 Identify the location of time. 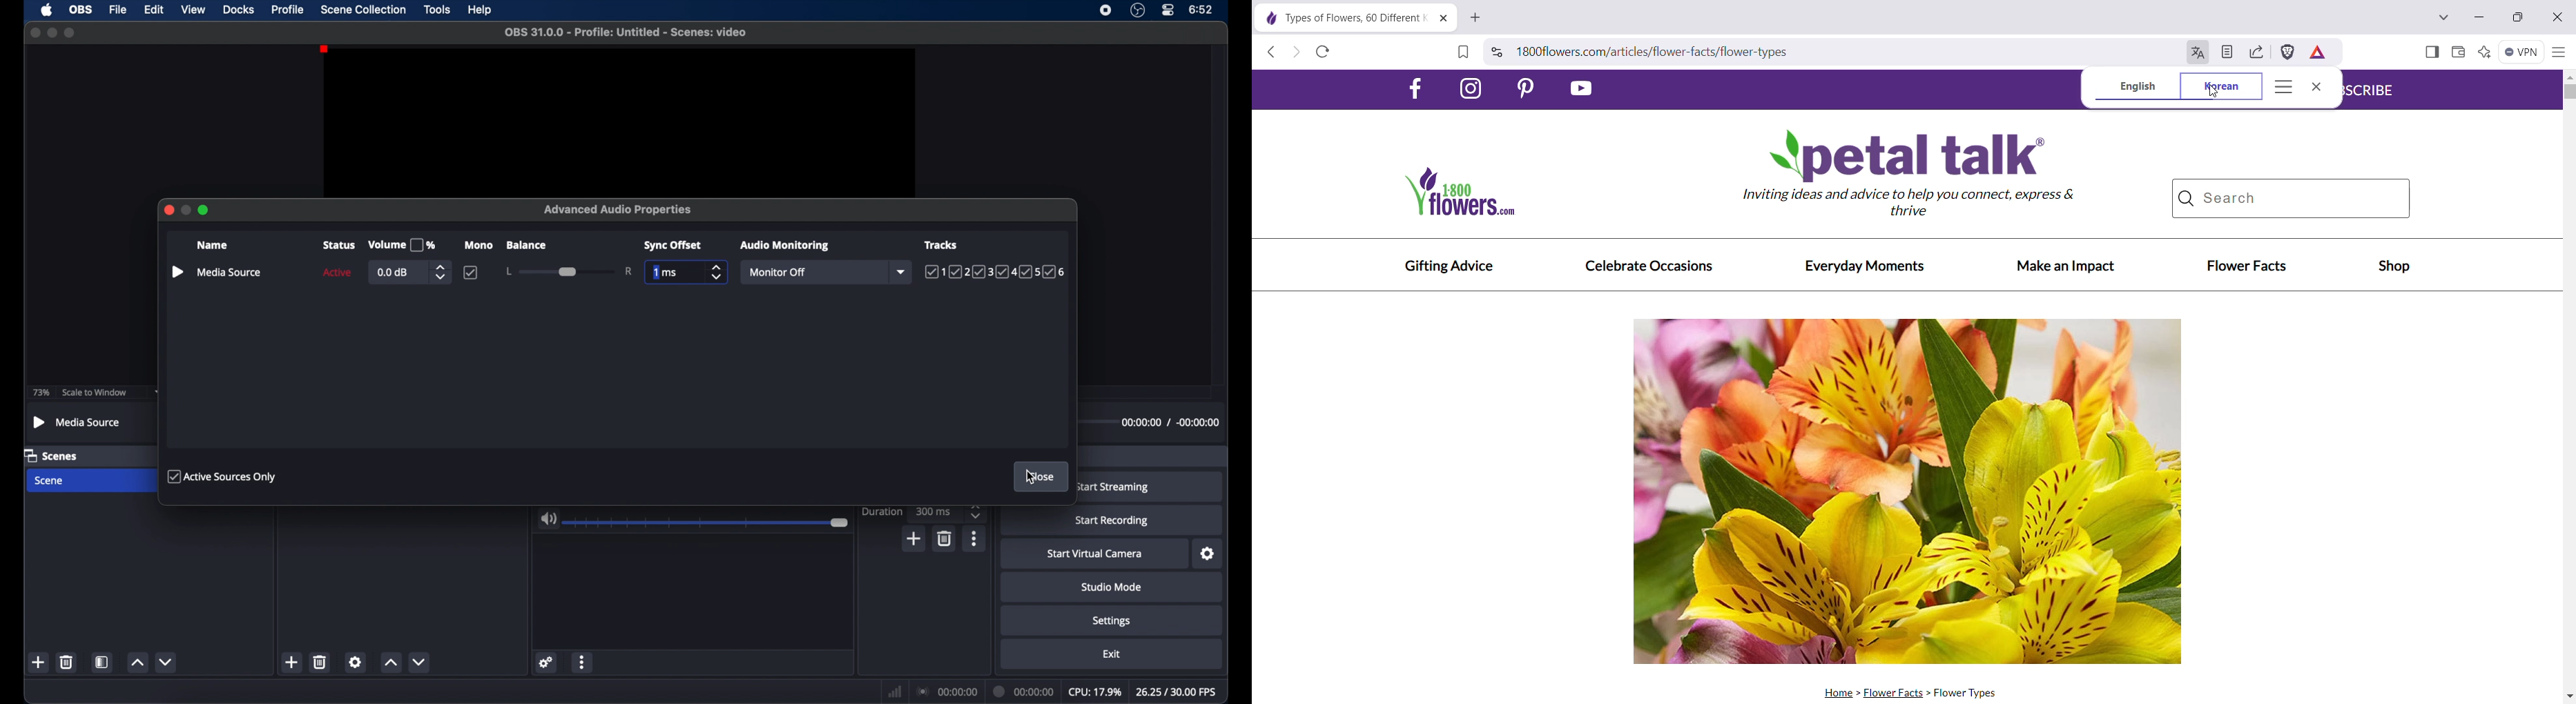
(1202, 10).